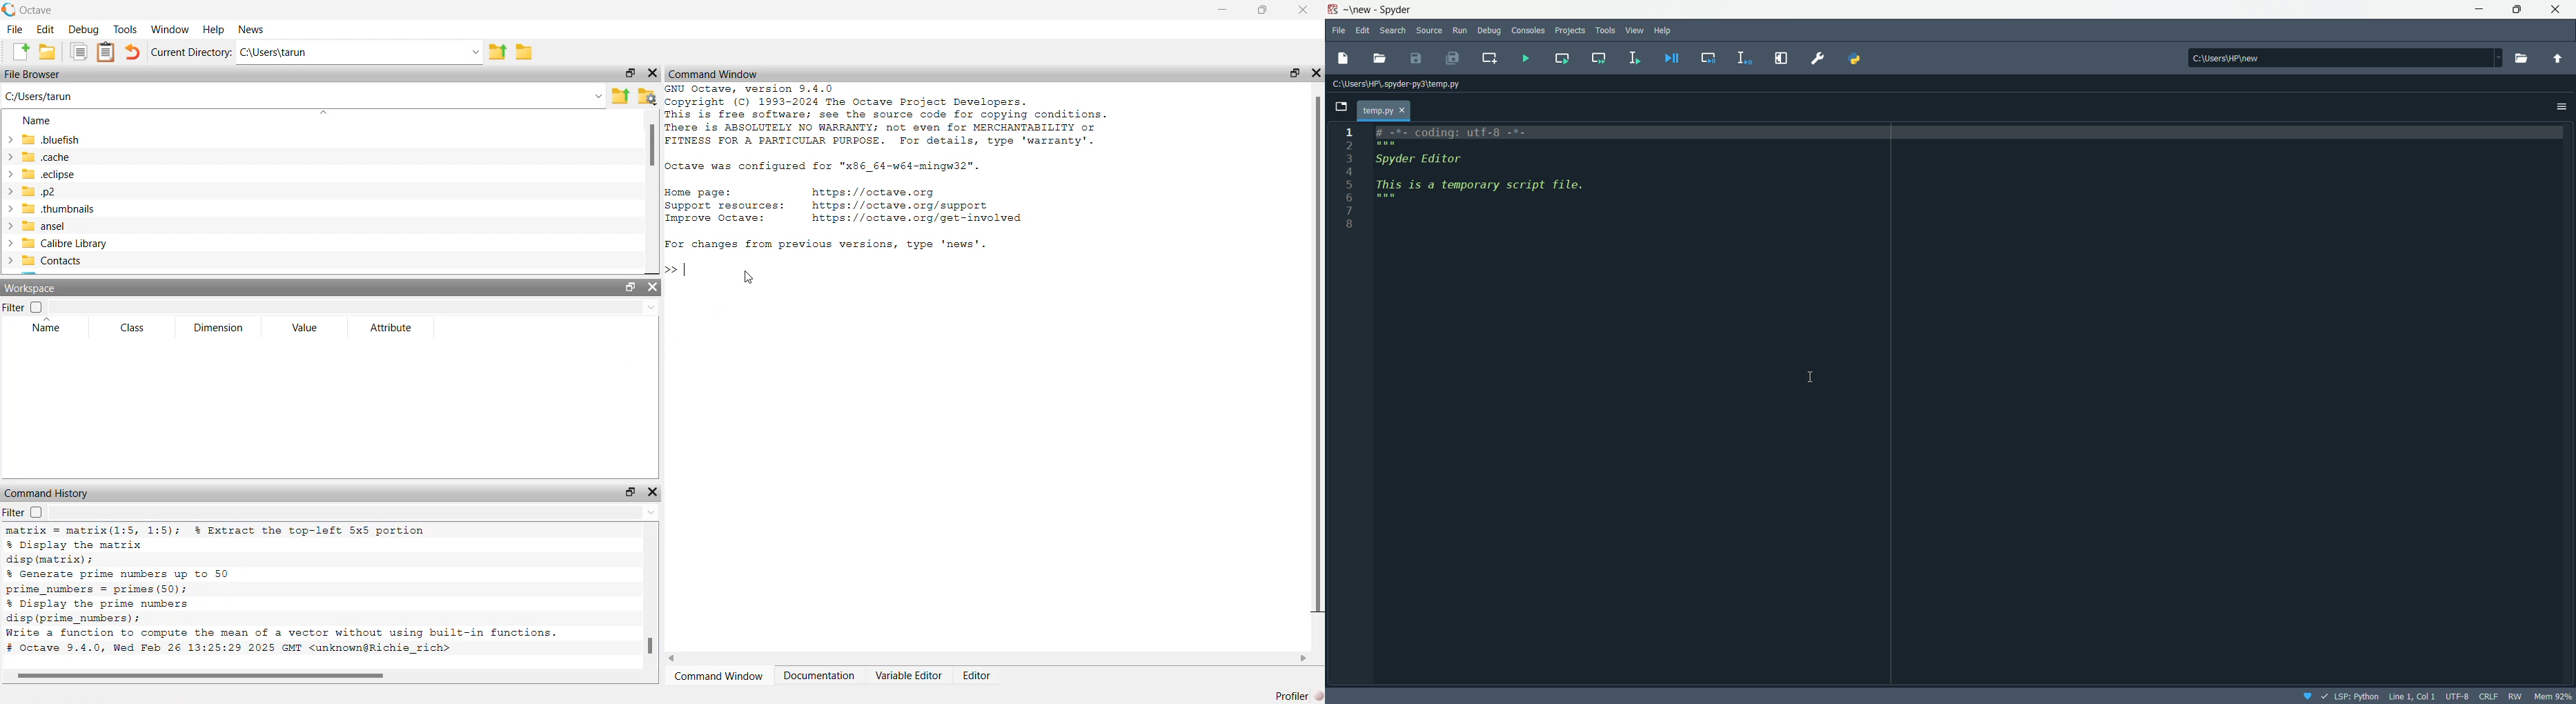 The height and width of the screenshot is (728, 2576). I want to click on Search, so click(1394, 31).